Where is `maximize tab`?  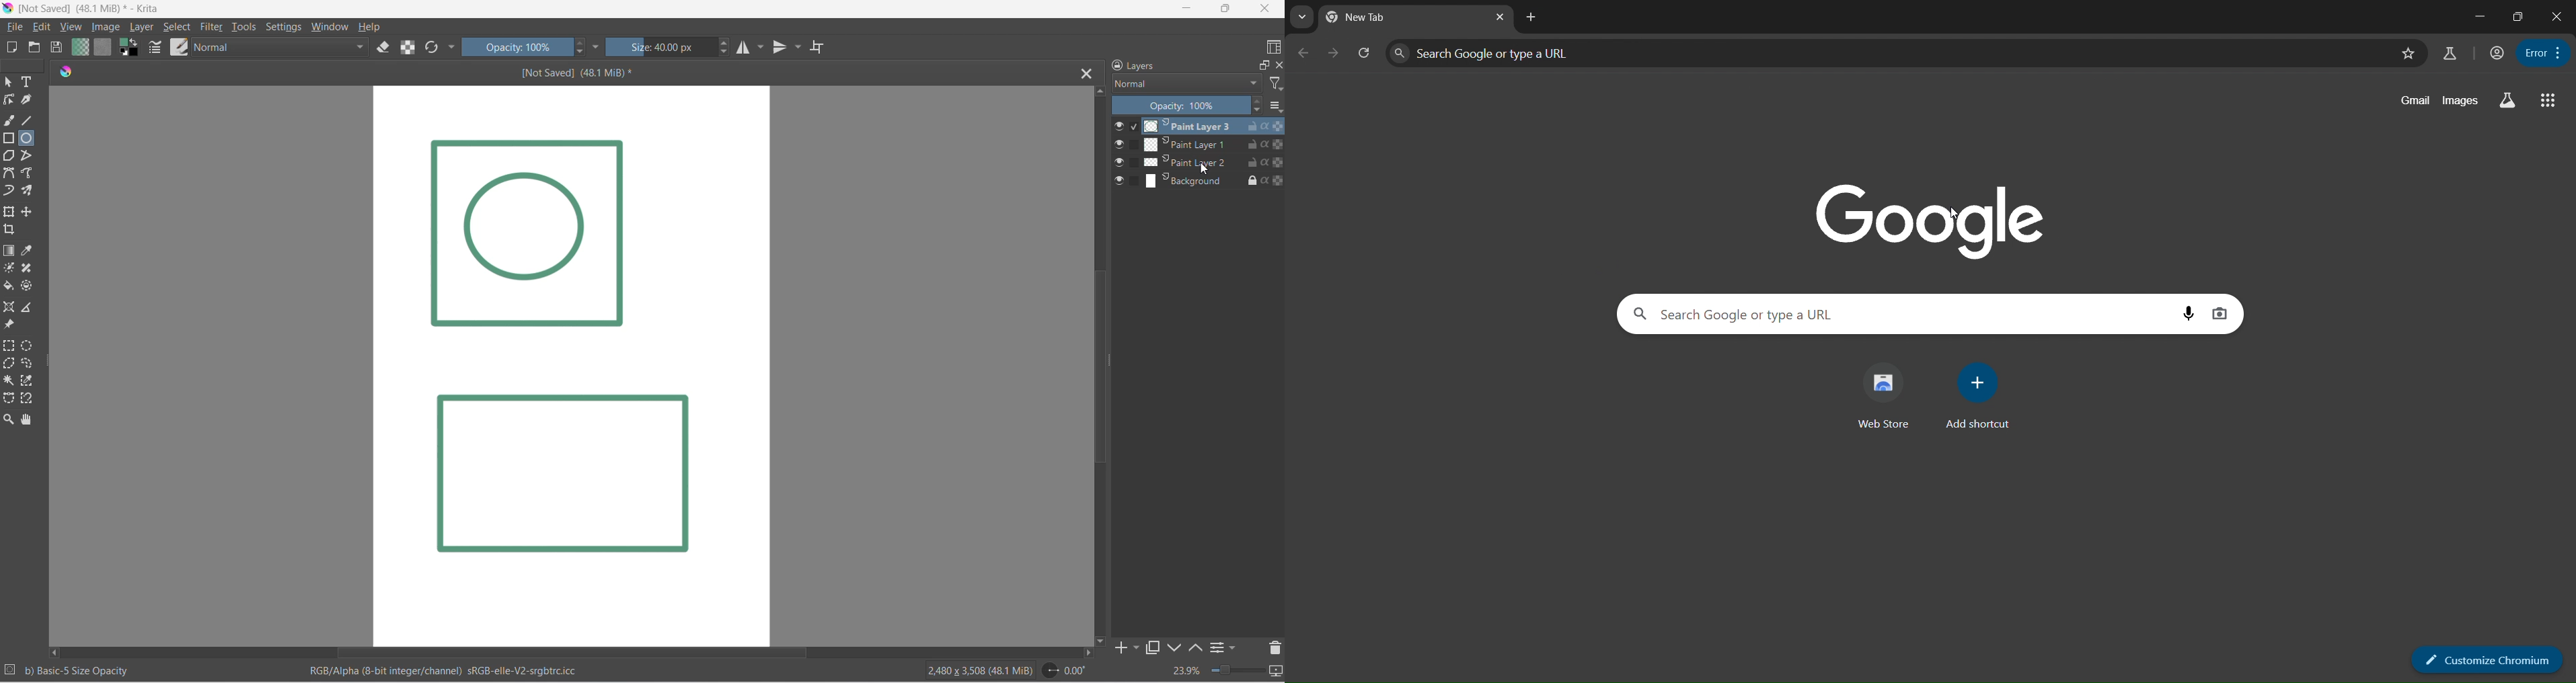 maximize tab is located at coordinates (1154, 649).